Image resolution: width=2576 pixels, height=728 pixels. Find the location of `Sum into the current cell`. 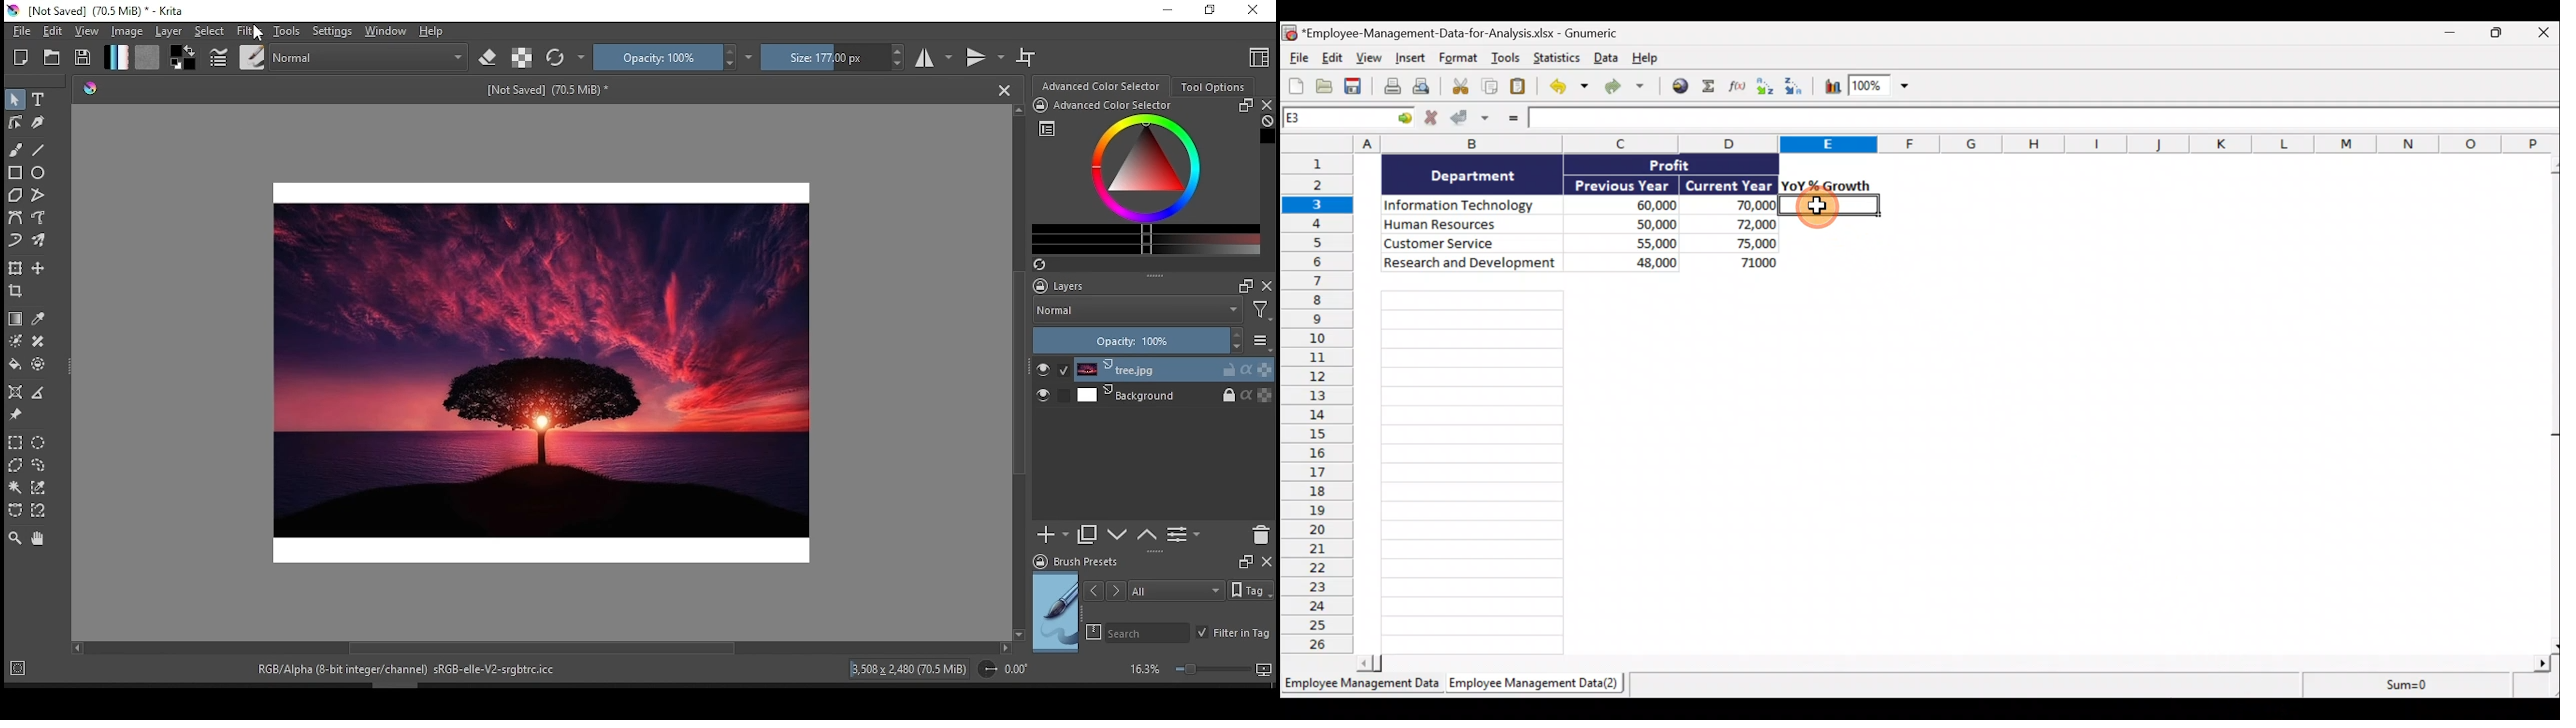

Sum into the current cell is located at coordinates (1712, 87).